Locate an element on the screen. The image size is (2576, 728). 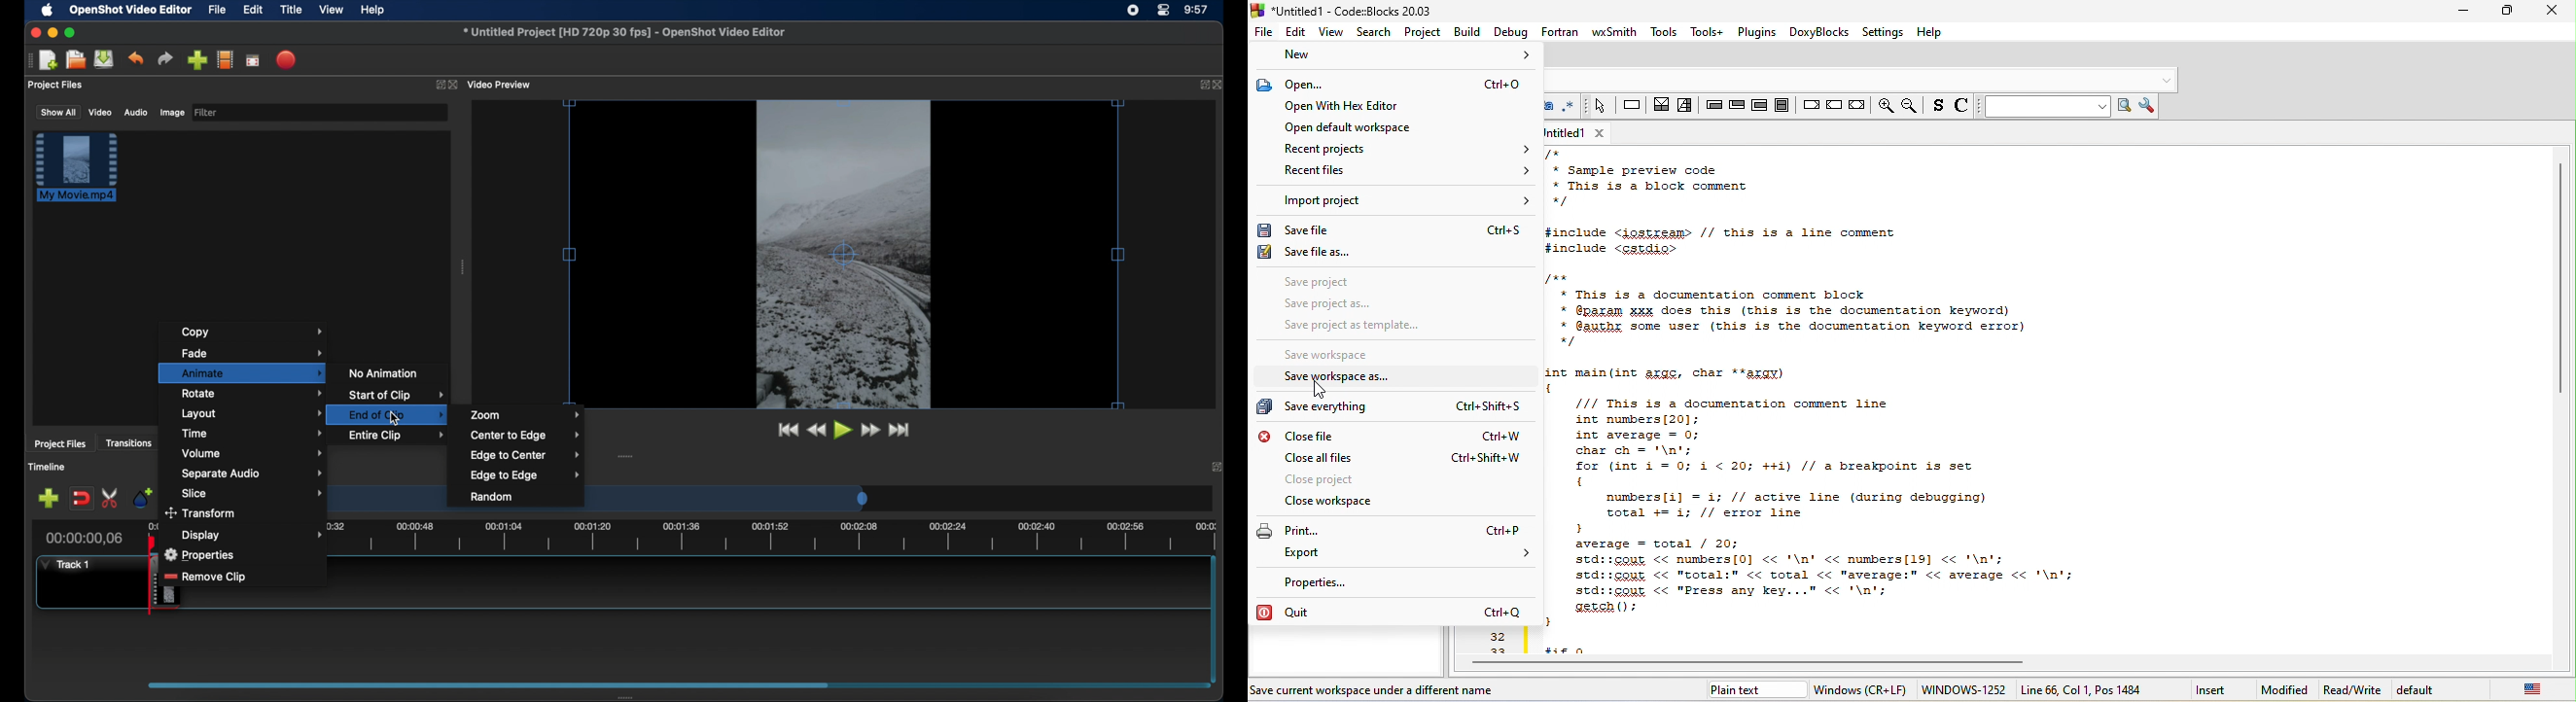
copy menu is located at coordinates (252, 332).